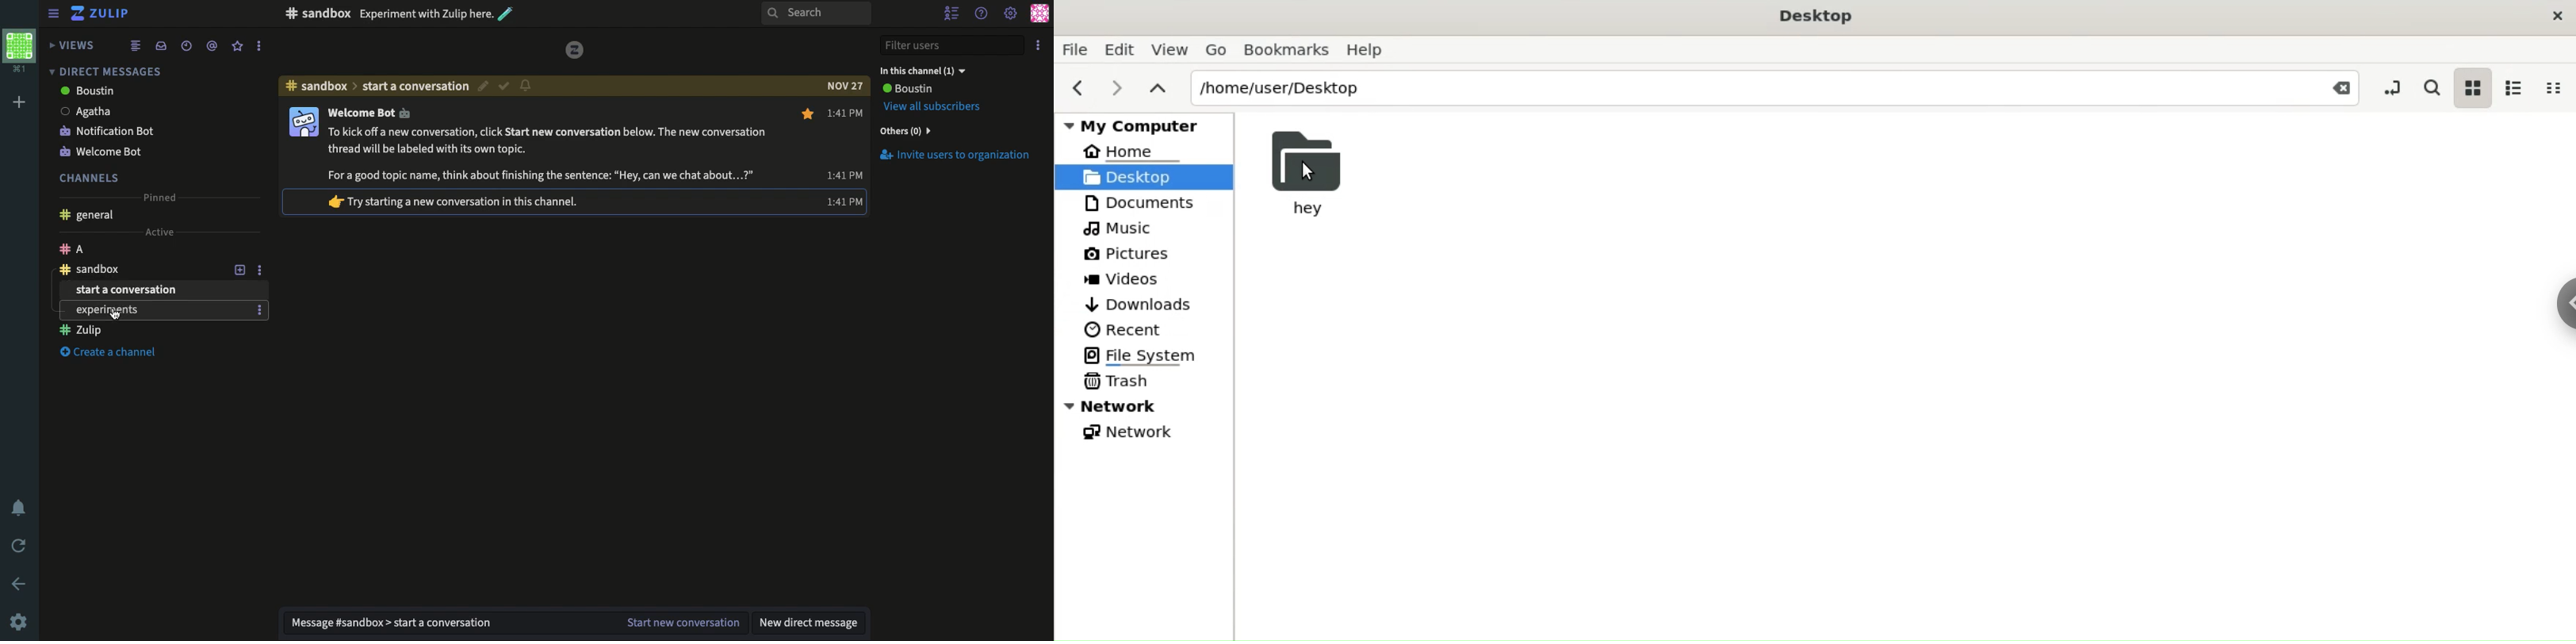 The image size is (2576, 644). What do you see at coordinates (437, 13) in the screenshot?
I see `Experiment with zulip here` at bounding box center [437, 13].